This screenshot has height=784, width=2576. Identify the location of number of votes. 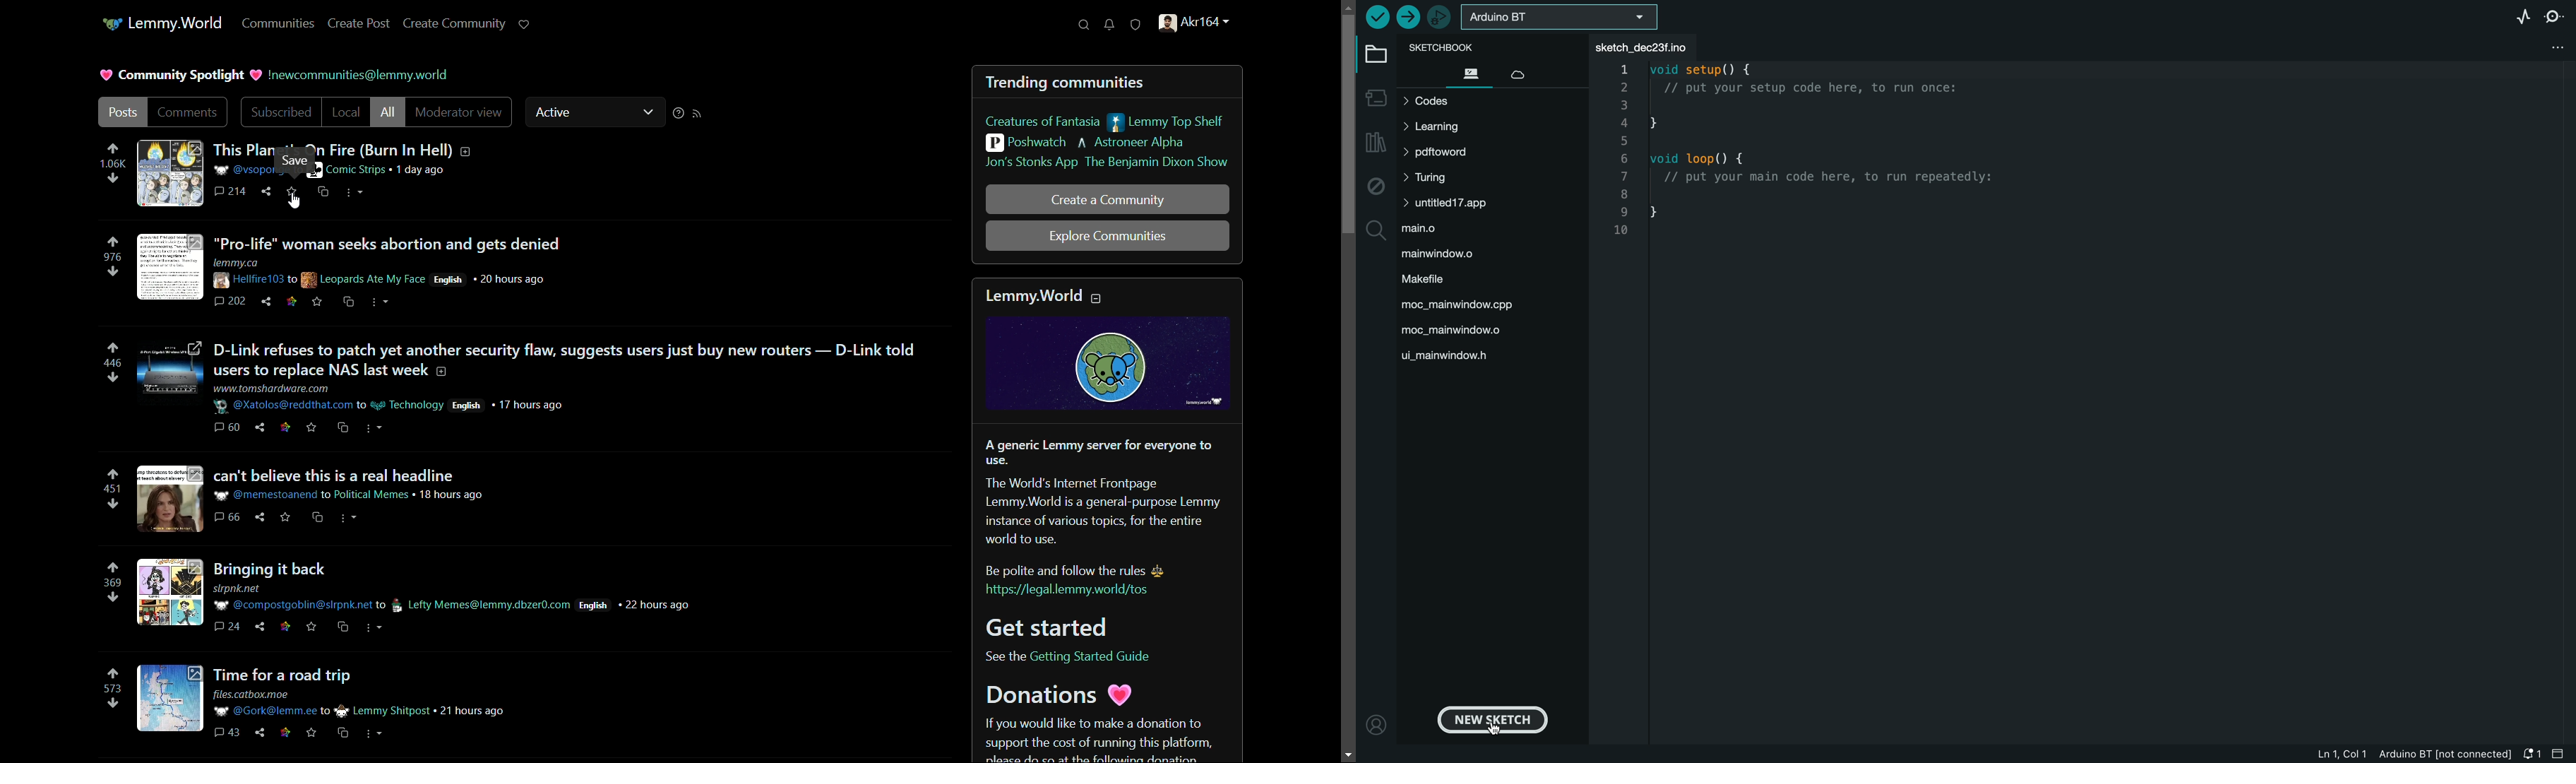
(112, 364).